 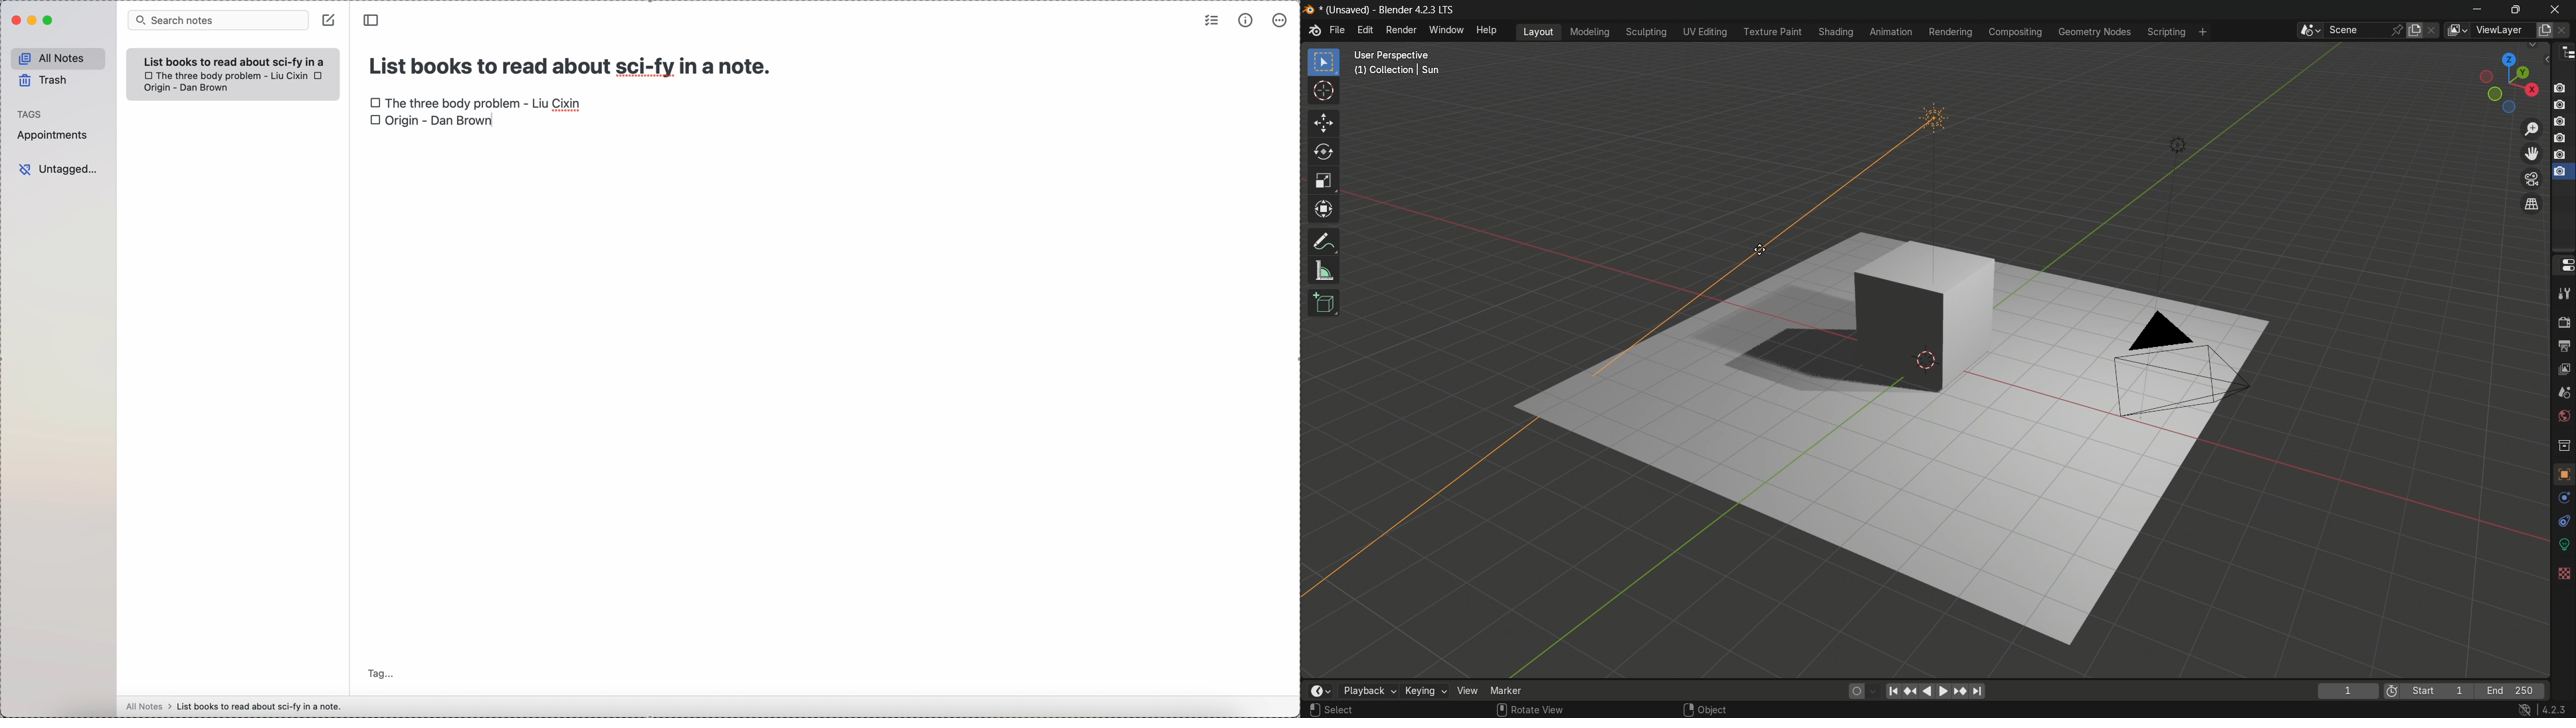 What do you see at coordinates (44, 81) in the screenshot?
I see `trash` at bounding box center [44, 81].